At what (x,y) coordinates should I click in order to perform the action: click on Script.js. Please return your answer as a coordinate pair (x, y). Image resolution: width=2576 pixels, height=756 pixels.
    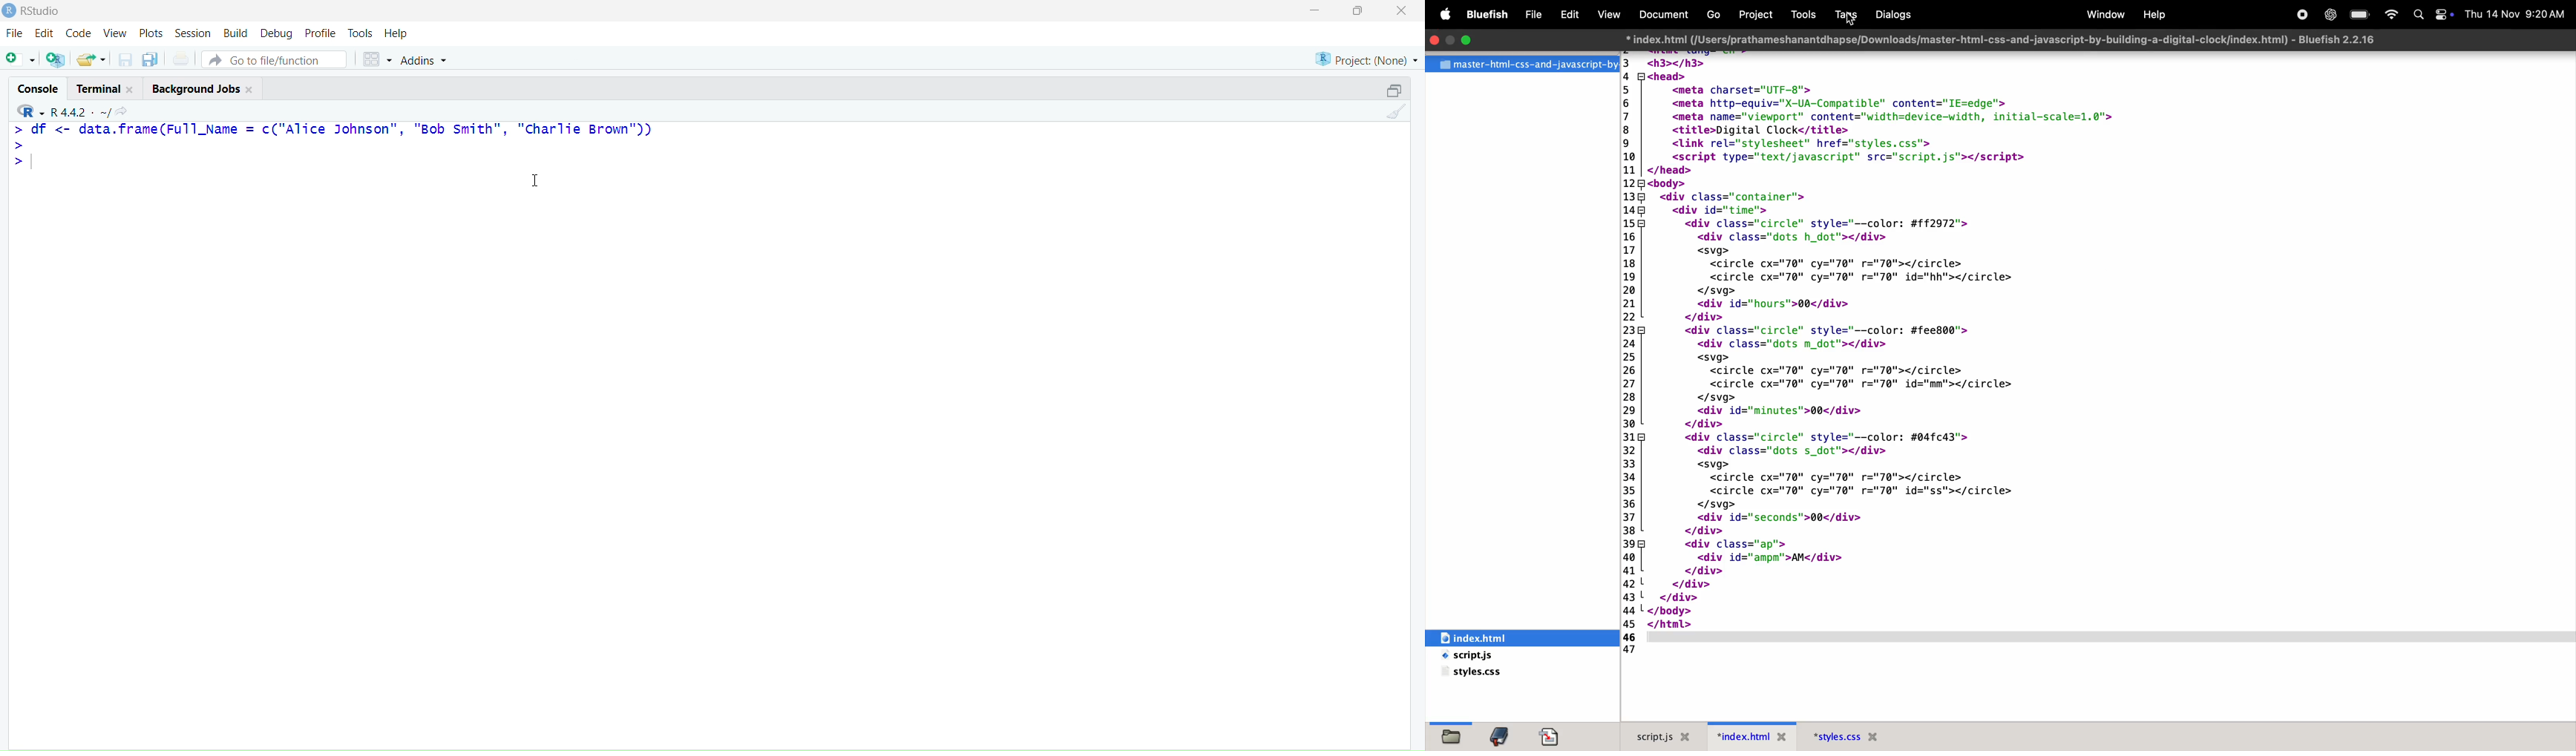
    Looking at the image, I should click on (1662, 735).